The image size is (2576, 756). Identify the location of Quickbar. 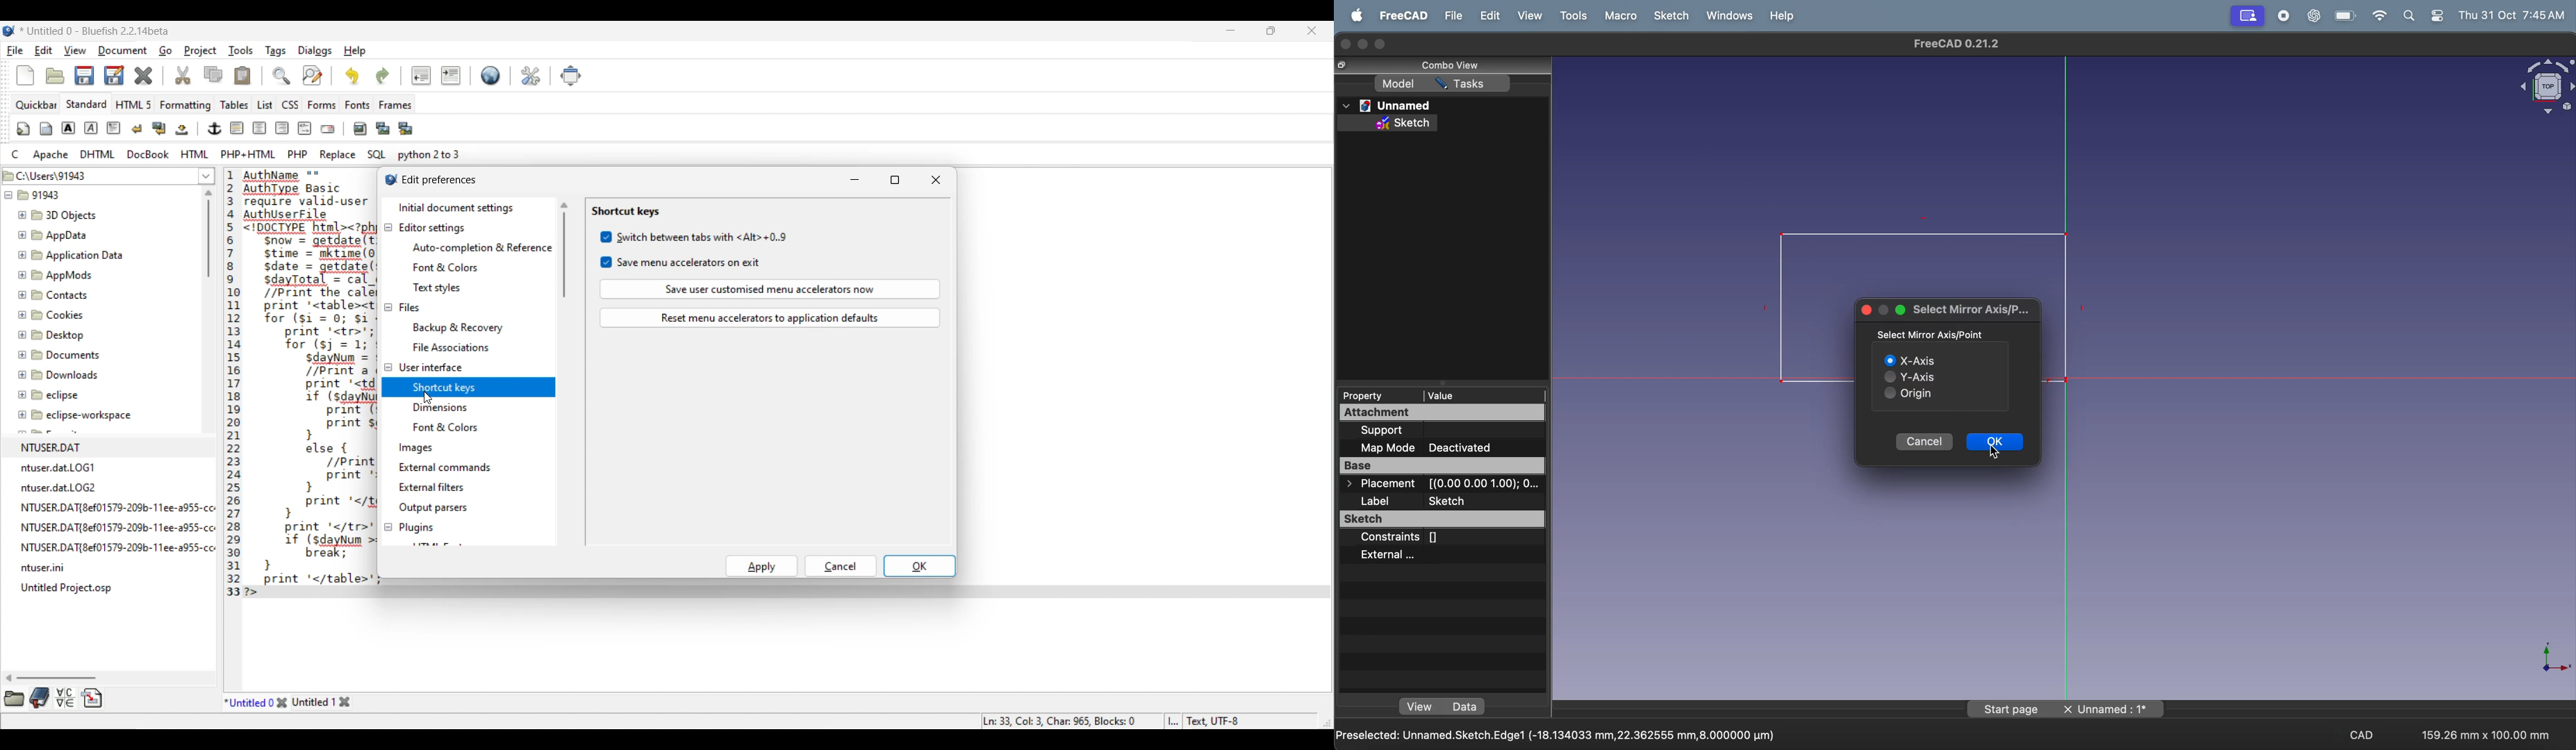
(36, 105).